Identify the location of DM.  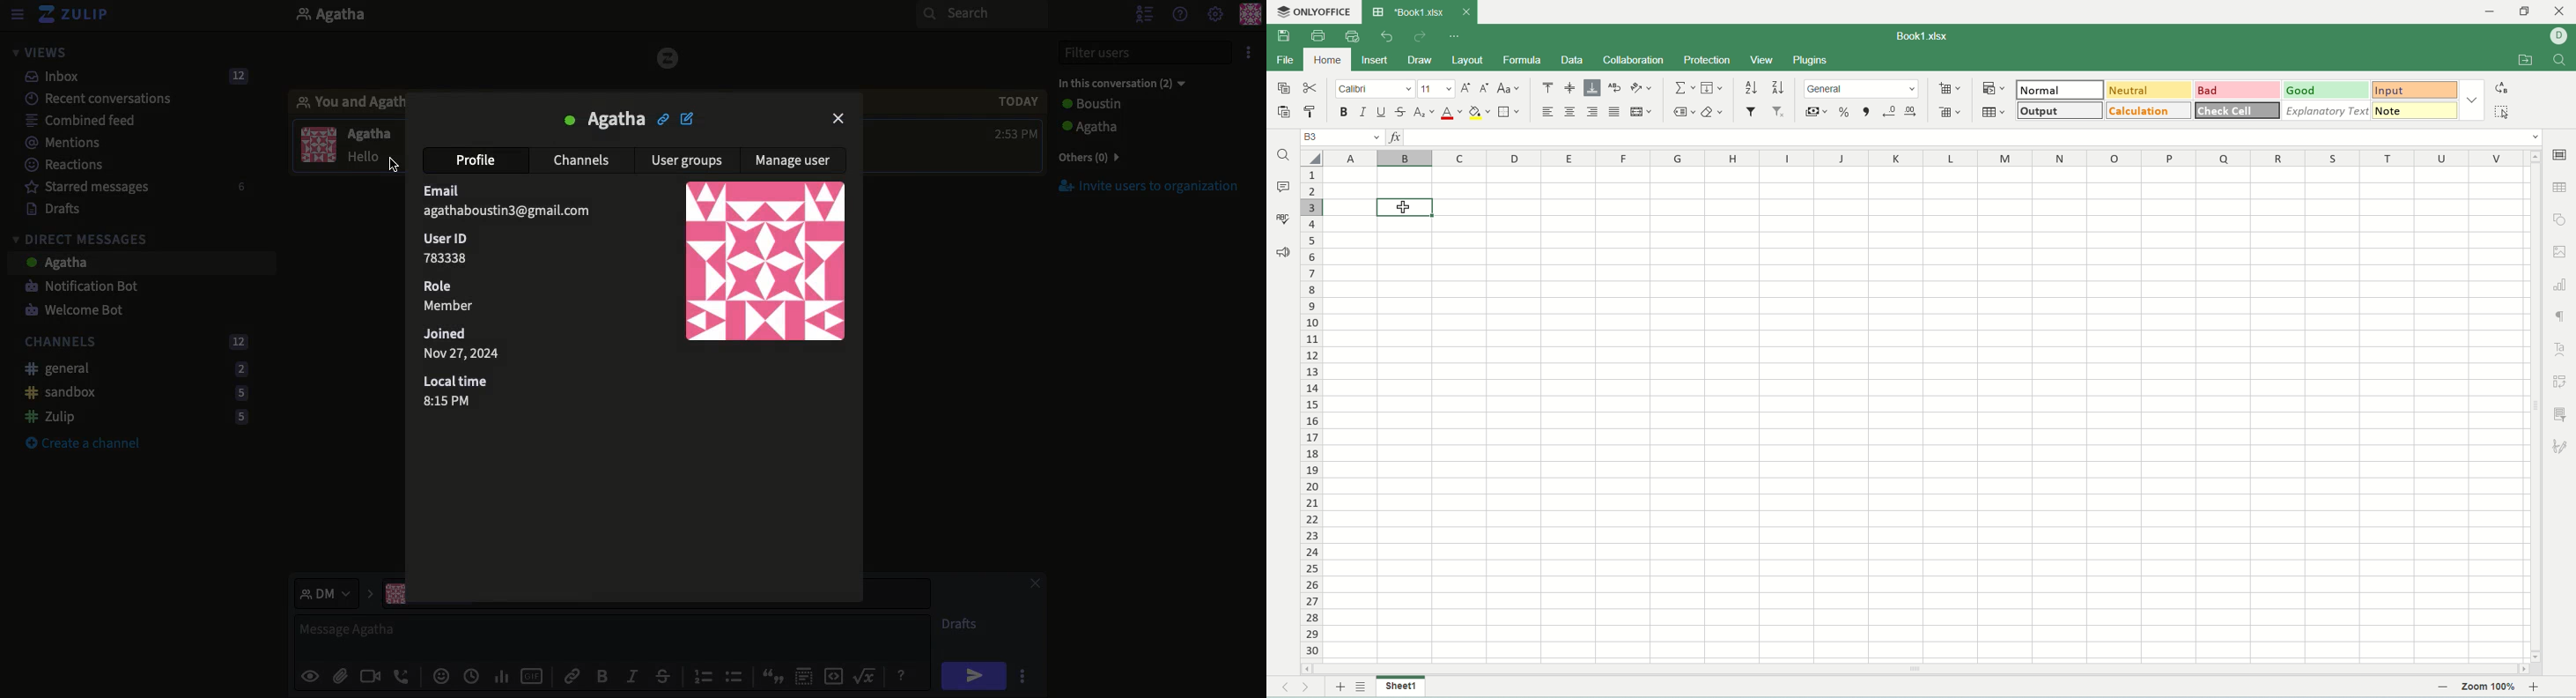
(336, 593).